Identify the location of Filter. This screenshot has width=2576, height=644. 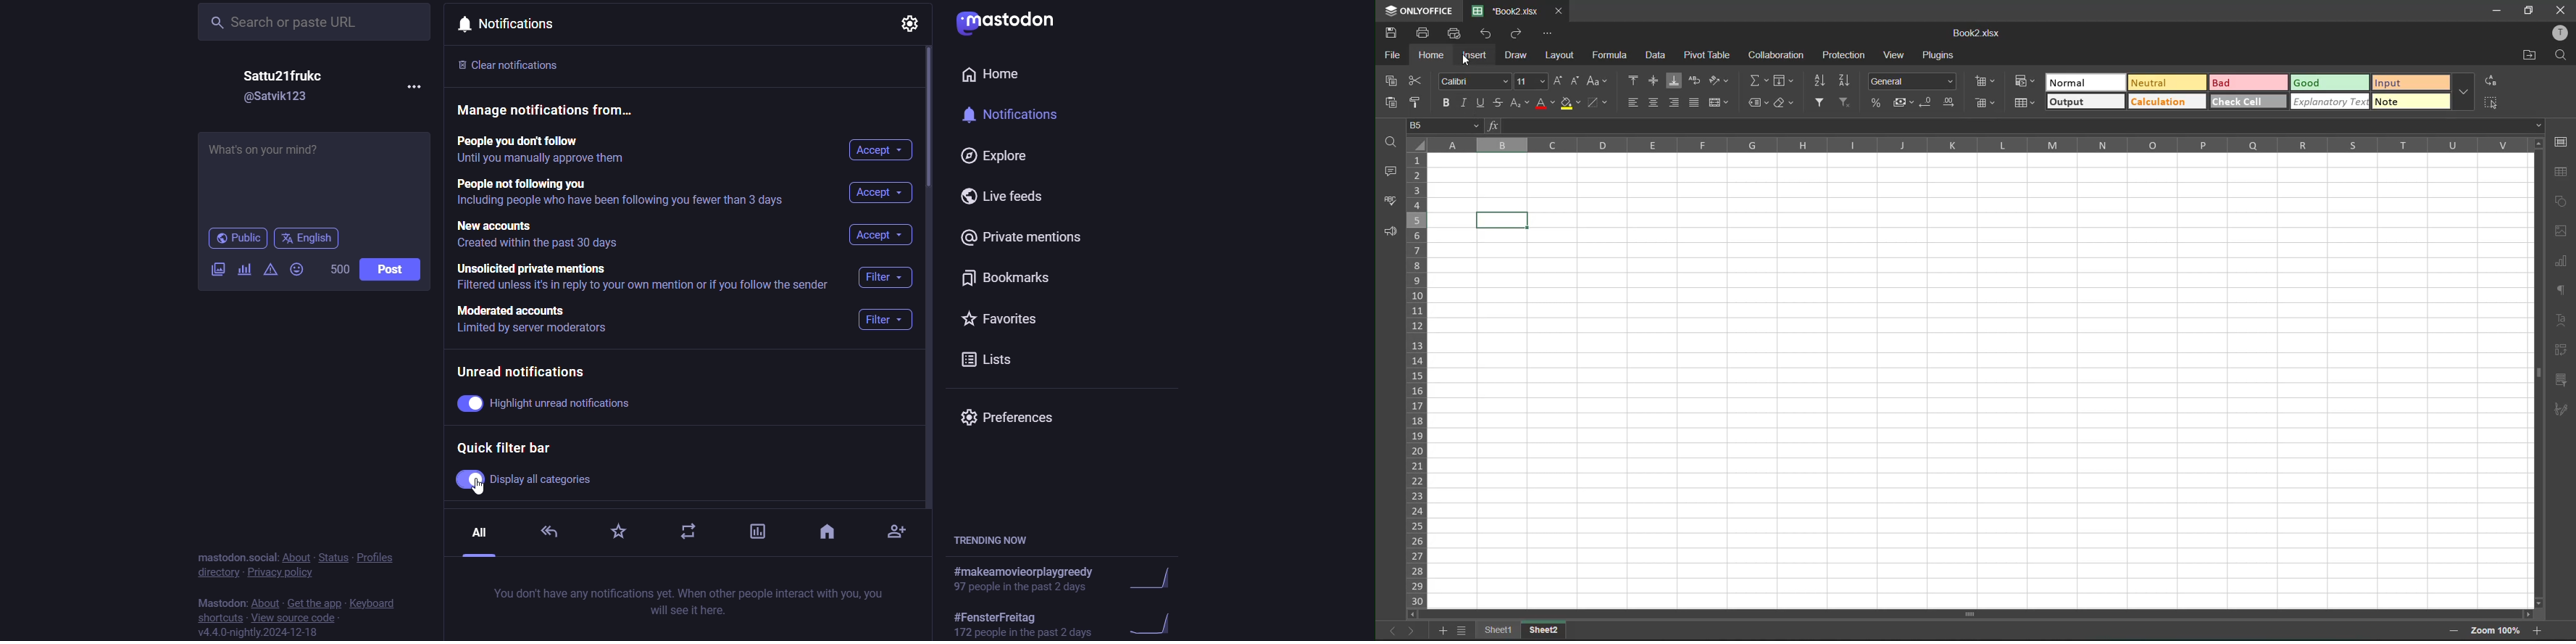
(885, 320).